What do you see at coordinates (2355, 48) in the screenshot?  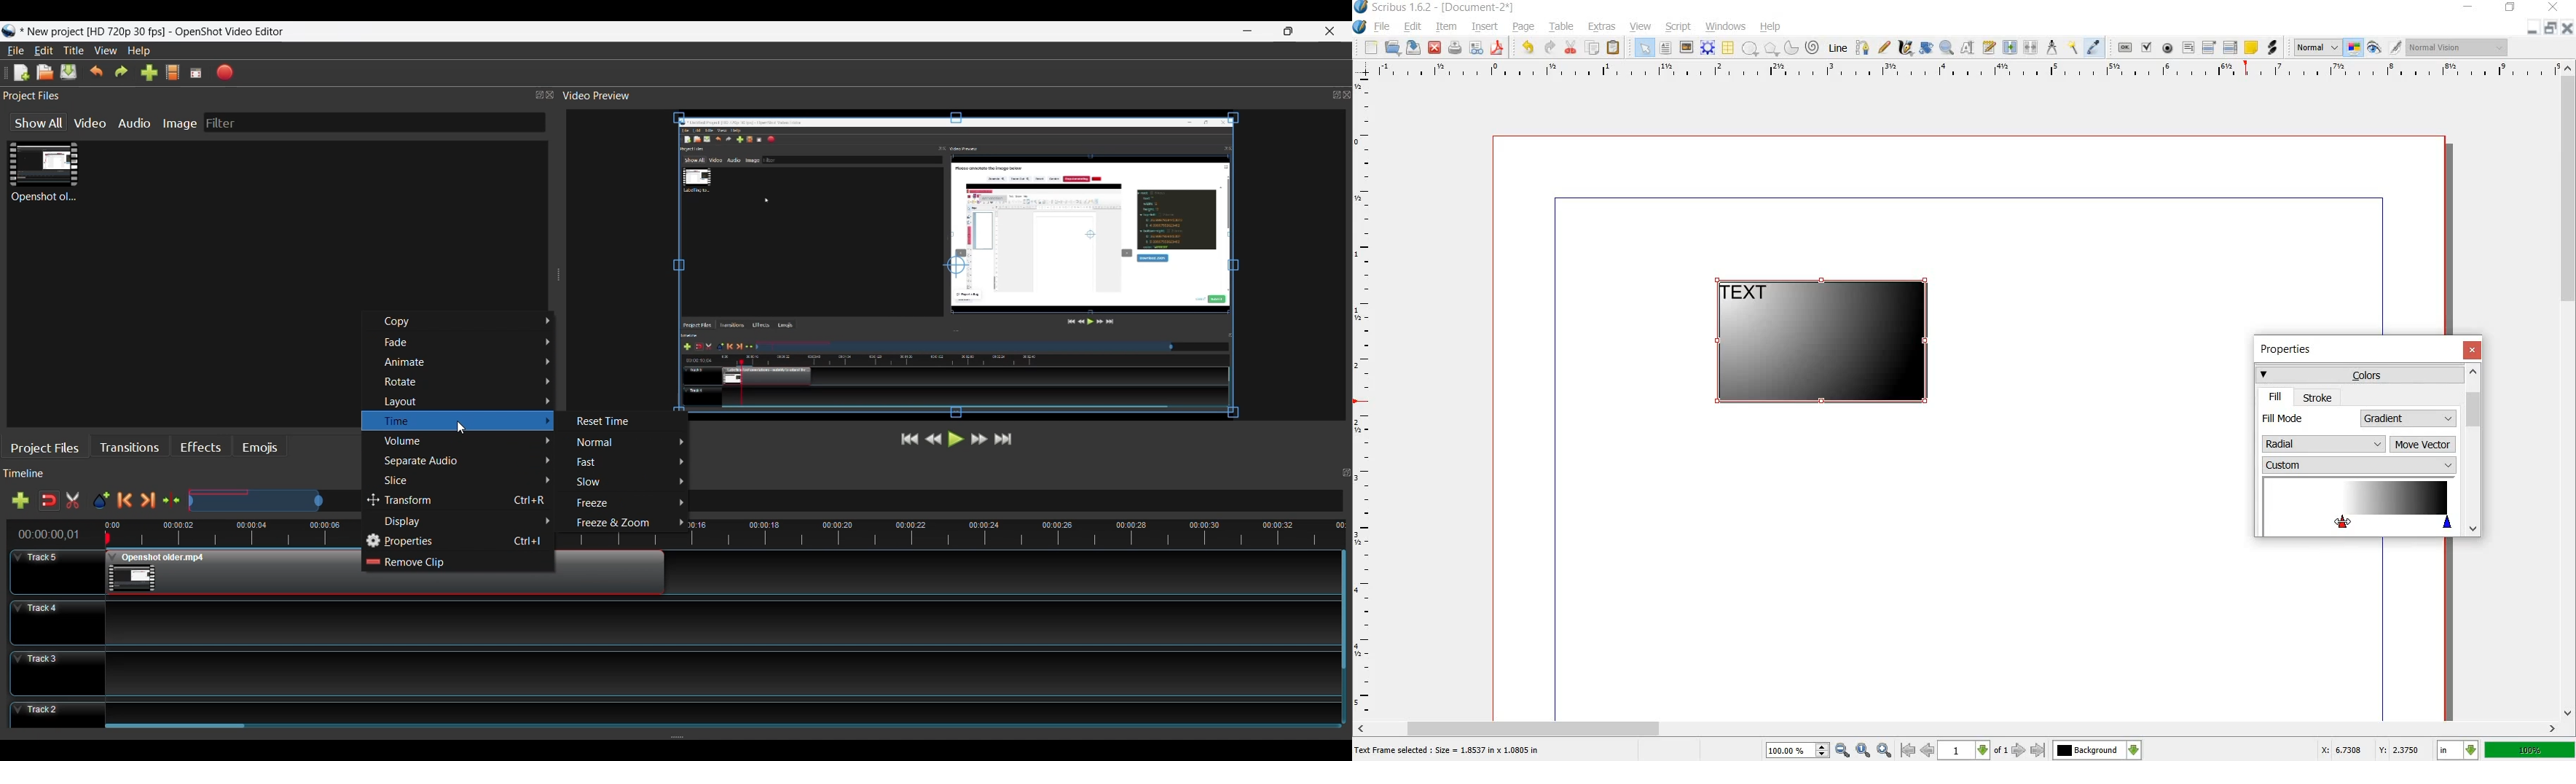 I see `toggle color management system` at bounding box center [2355, 48].